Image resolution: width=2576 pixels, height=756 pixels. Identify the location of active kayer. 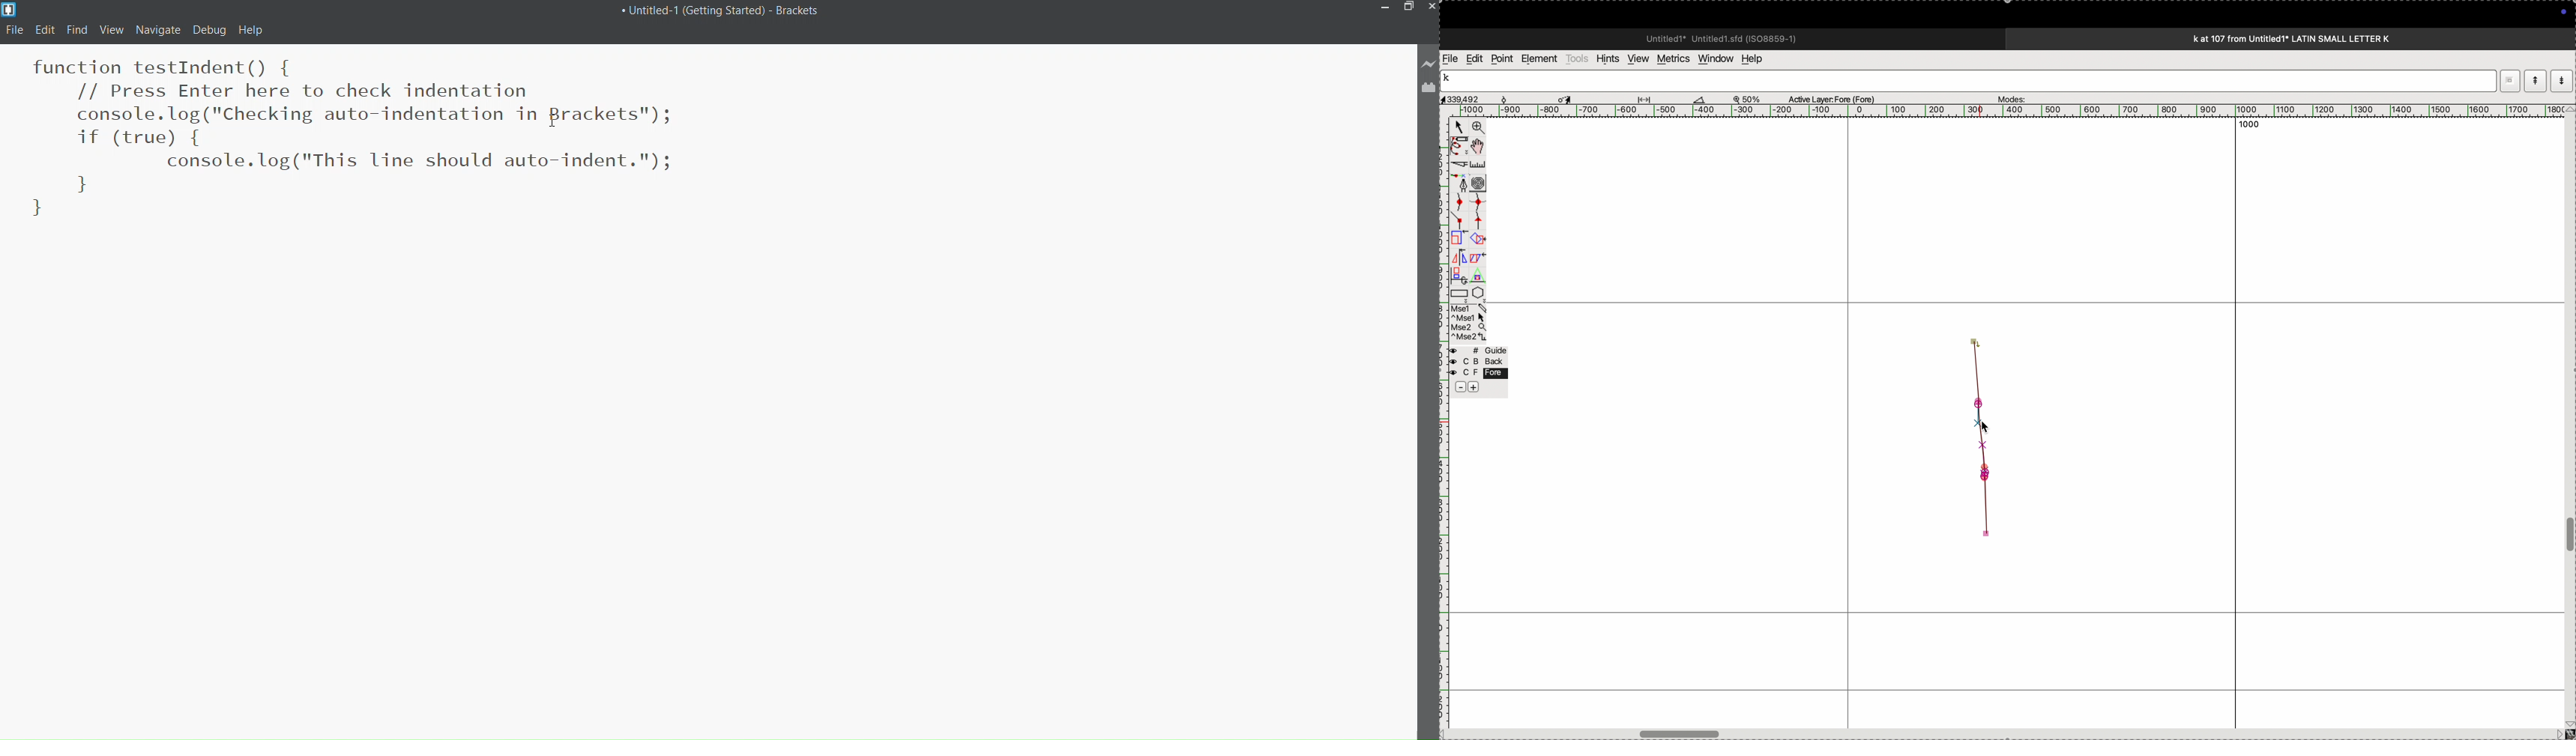
(1838, 98).